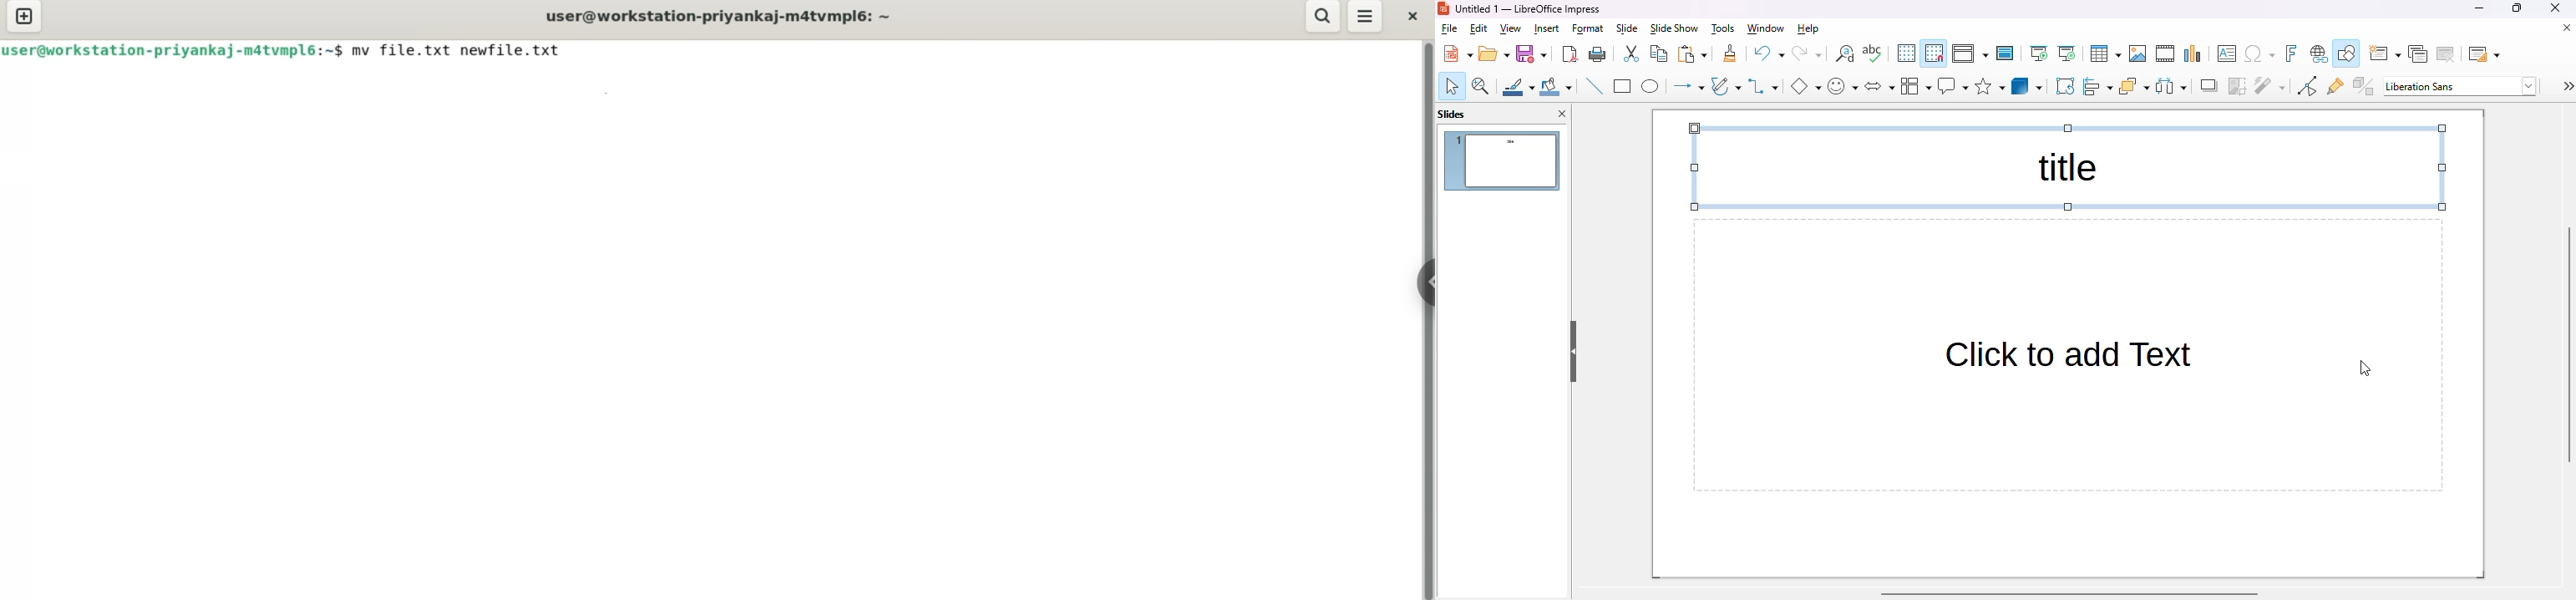  I want to click on export directly as PDF, so click(1571, 54).